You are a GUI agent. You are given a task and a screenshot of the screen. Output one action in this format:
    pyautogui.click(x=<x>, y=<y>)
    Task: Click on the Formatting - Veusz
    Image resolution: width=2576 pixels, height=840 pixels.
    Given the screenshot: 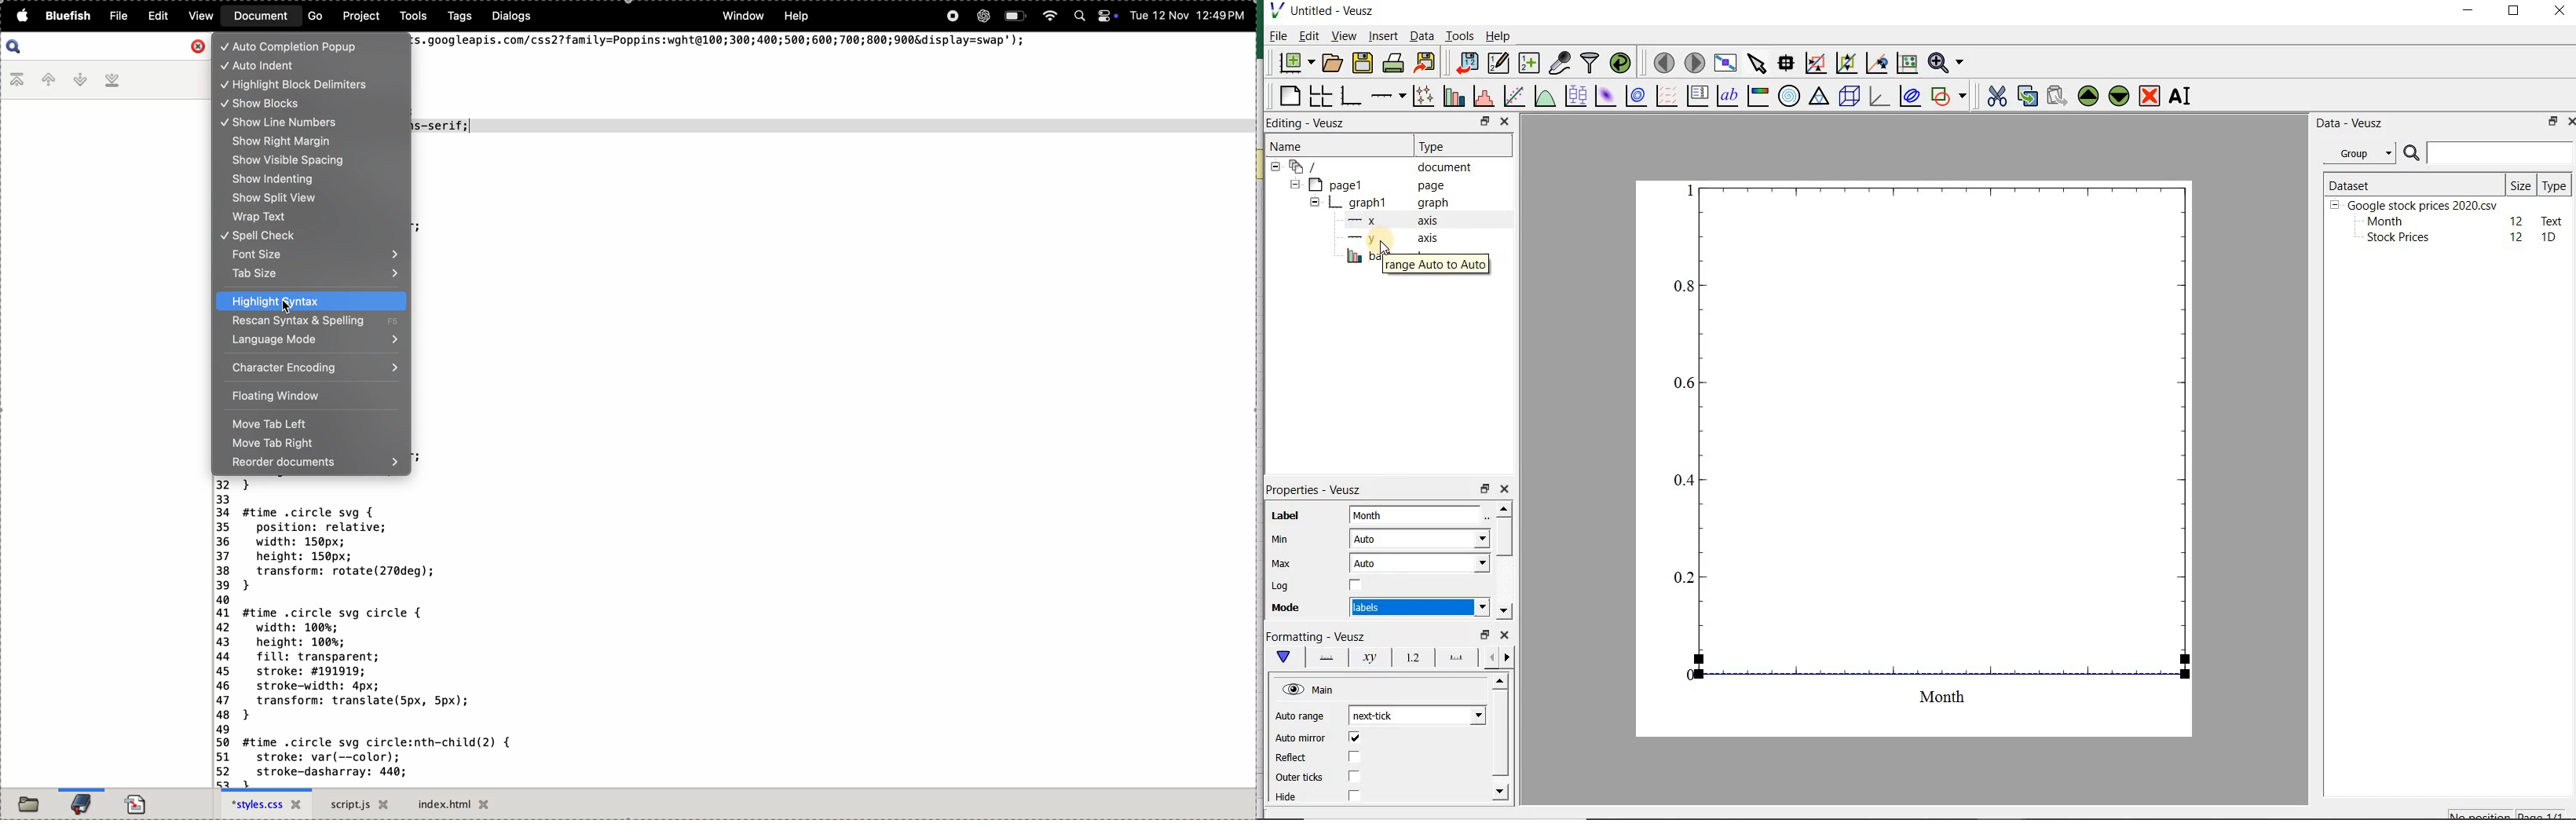 What is the action you would take?
    pyautogui.click(x=1318, y=636)
    